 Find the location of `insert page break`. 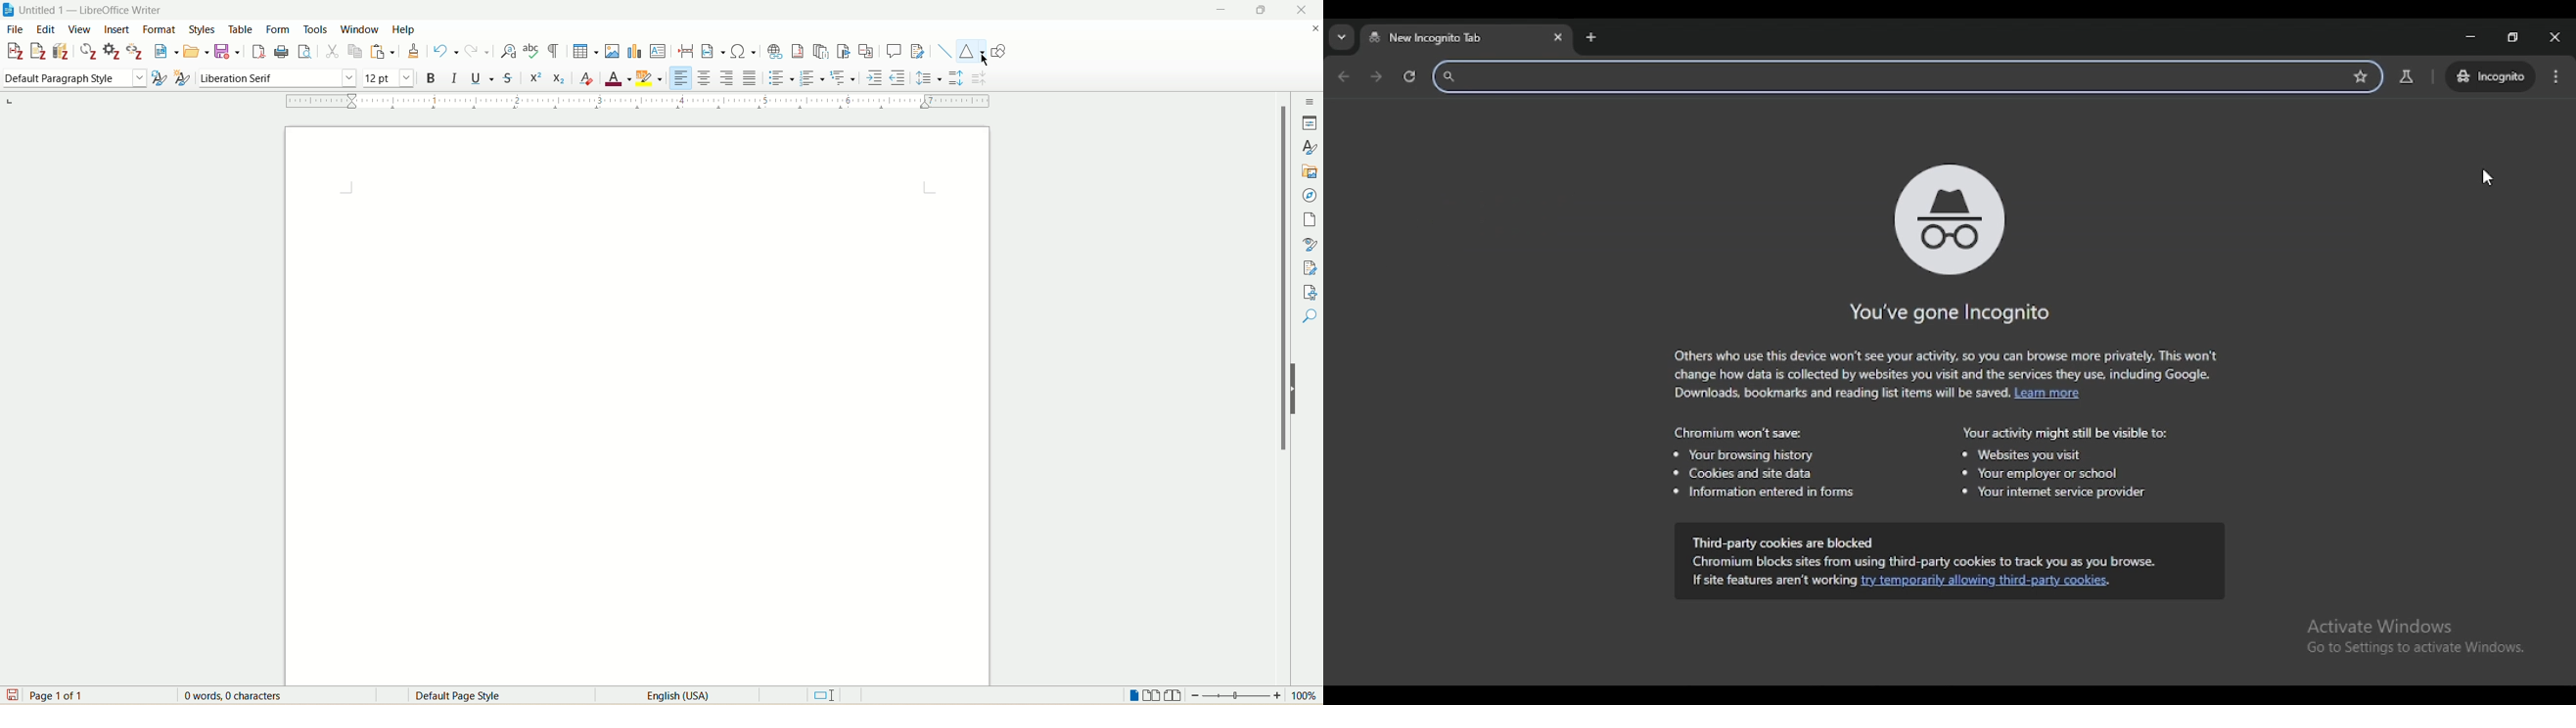

insert page break is located at coordinates (687, 50).